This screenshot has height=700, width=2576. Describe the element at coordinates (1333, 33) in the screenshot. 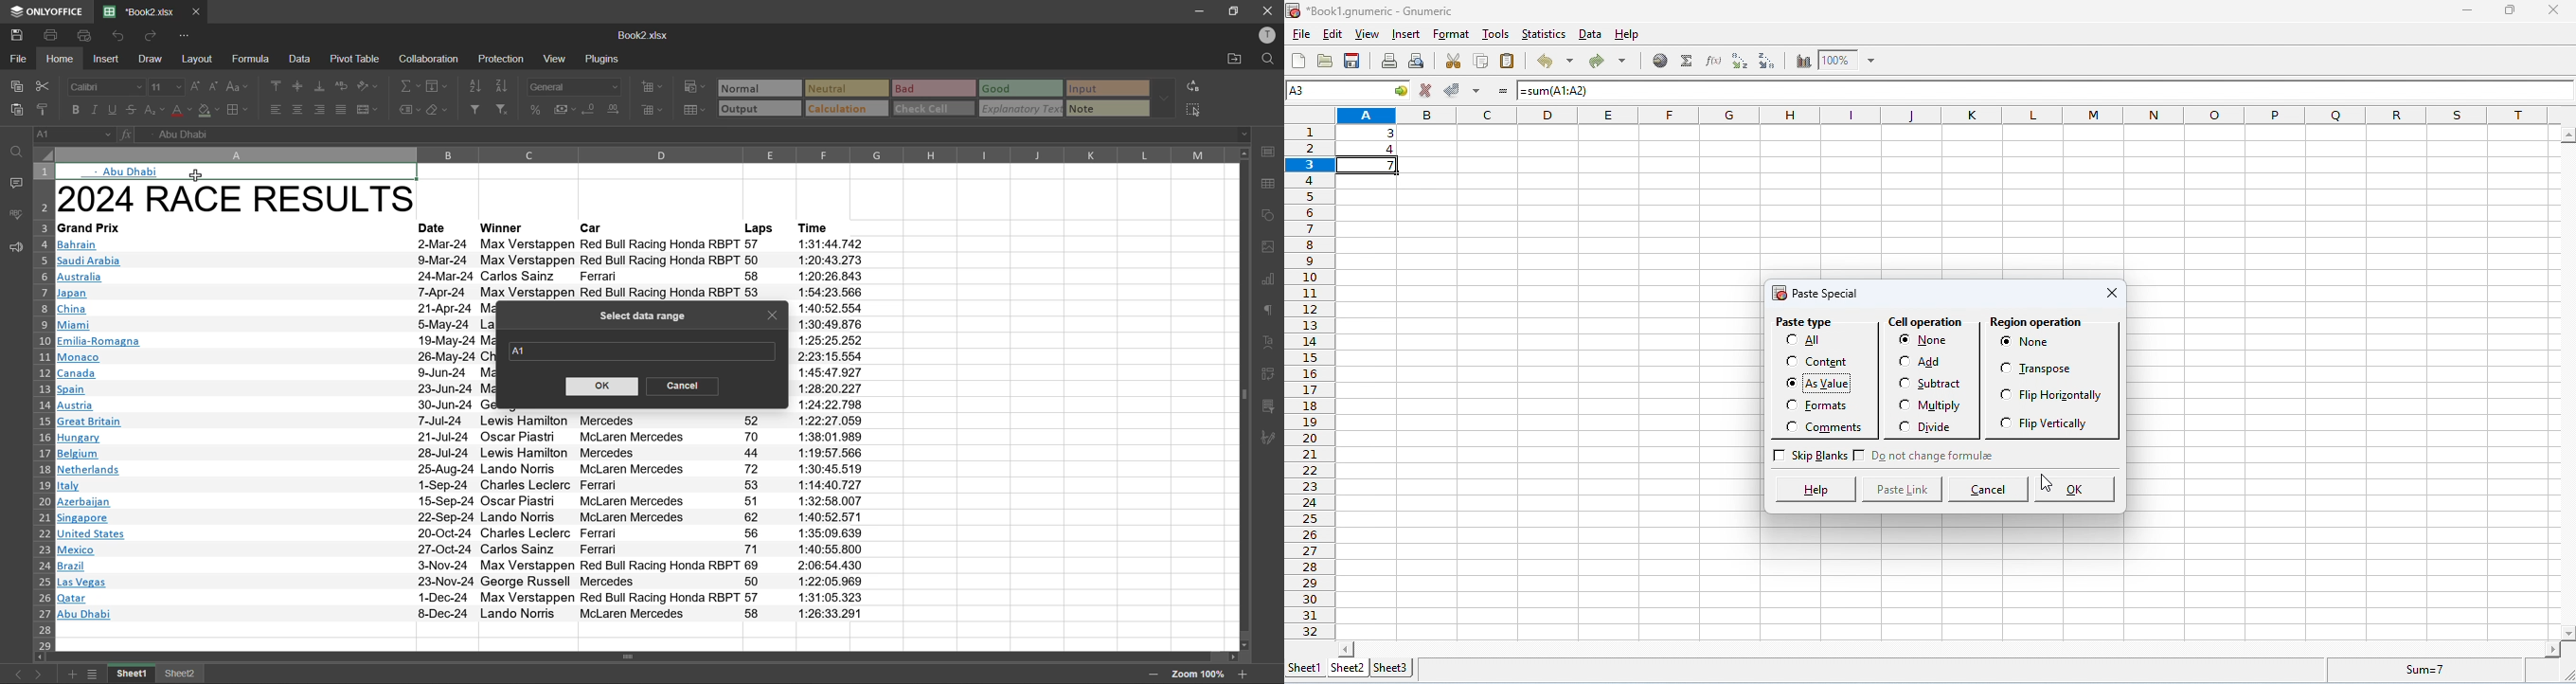

I see `edit` at that location.